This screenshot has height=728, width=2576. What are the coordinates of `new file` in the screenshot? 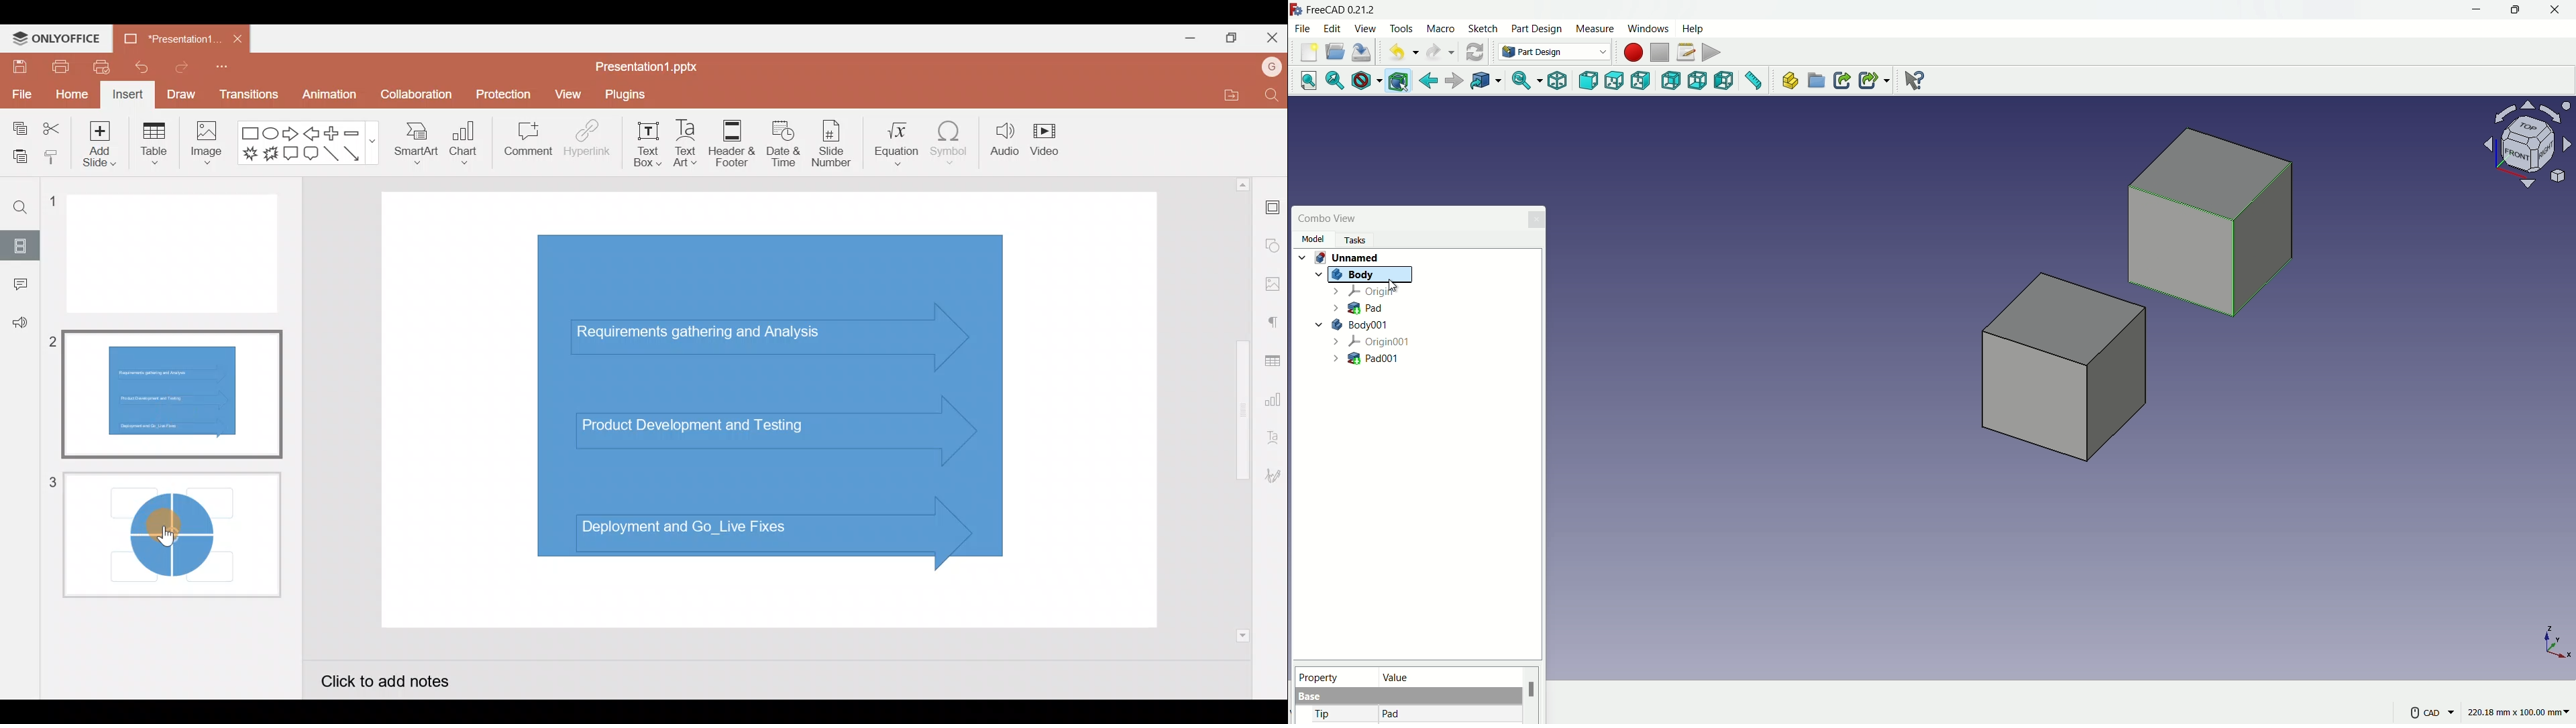 It's located at (1309, 52).